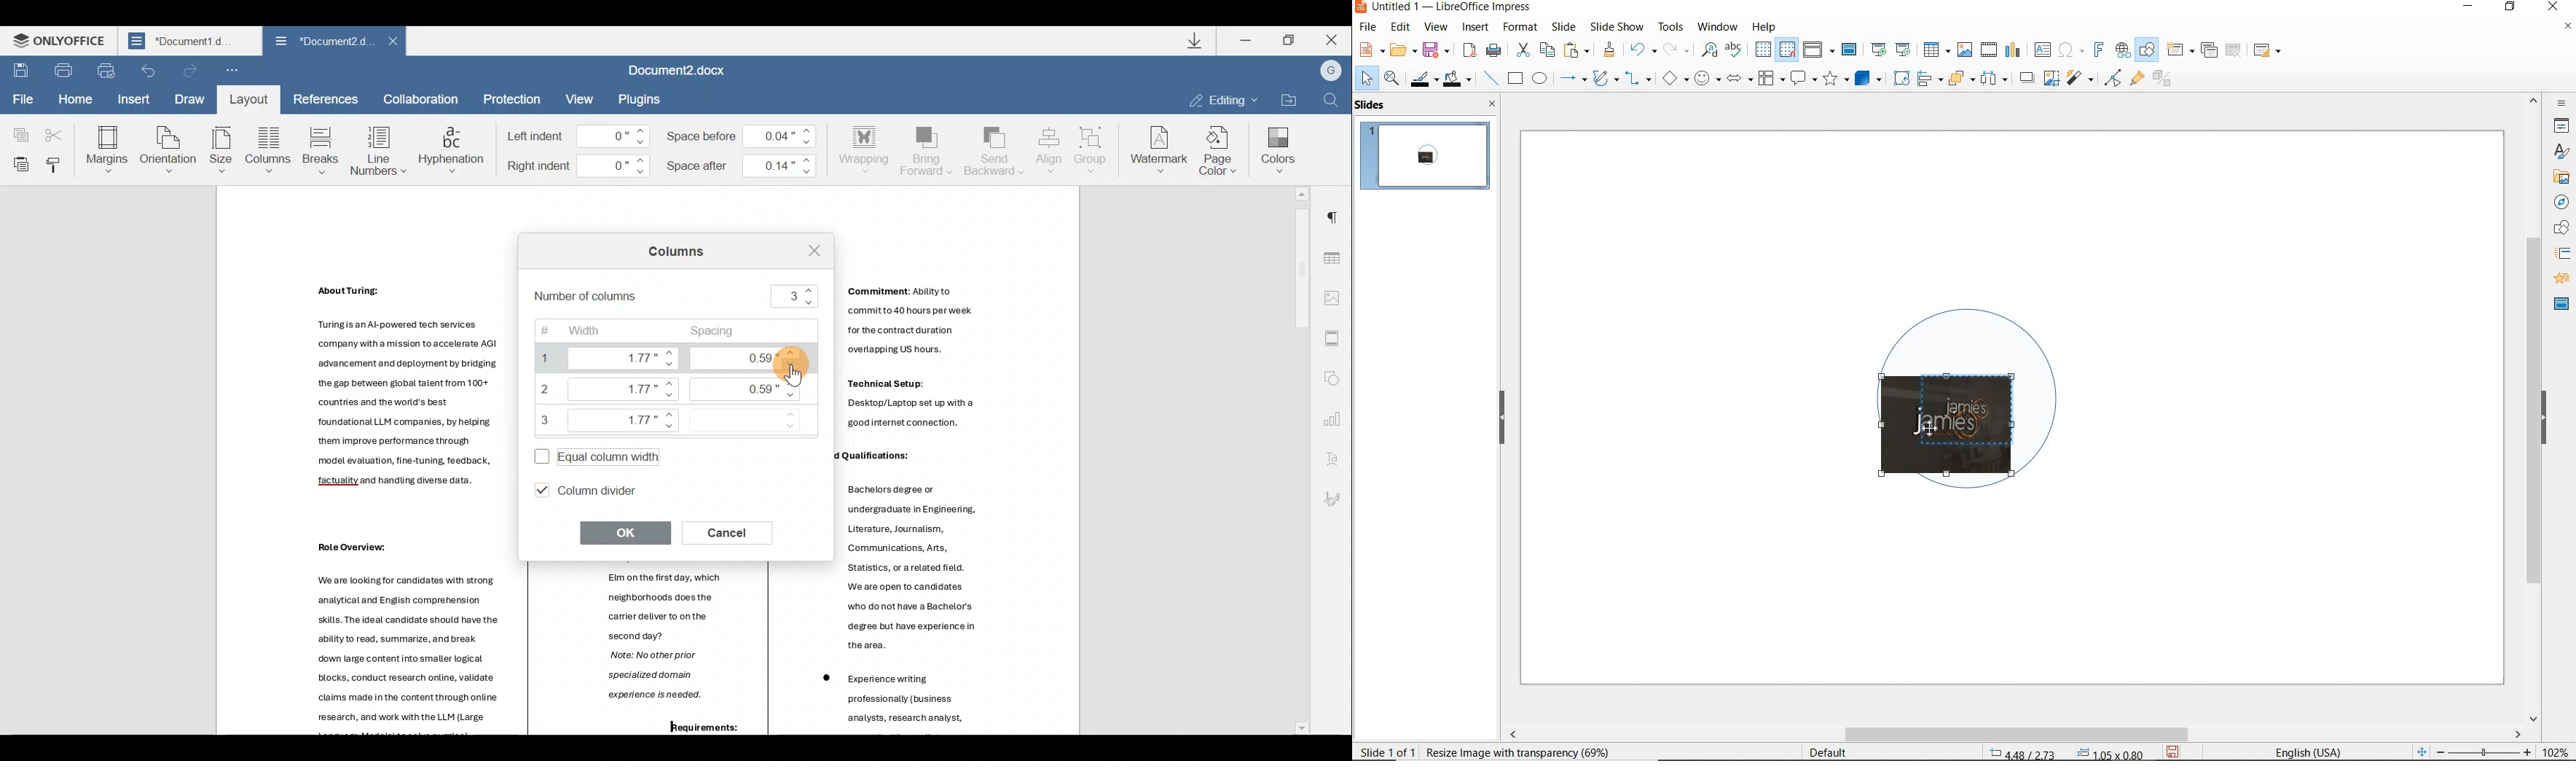 Image resolution: width=2576 pixels, height=784 pixels. Describe the element at coordinates (2560, 104) in the screenshot. I see `sidebar settings` at that location.